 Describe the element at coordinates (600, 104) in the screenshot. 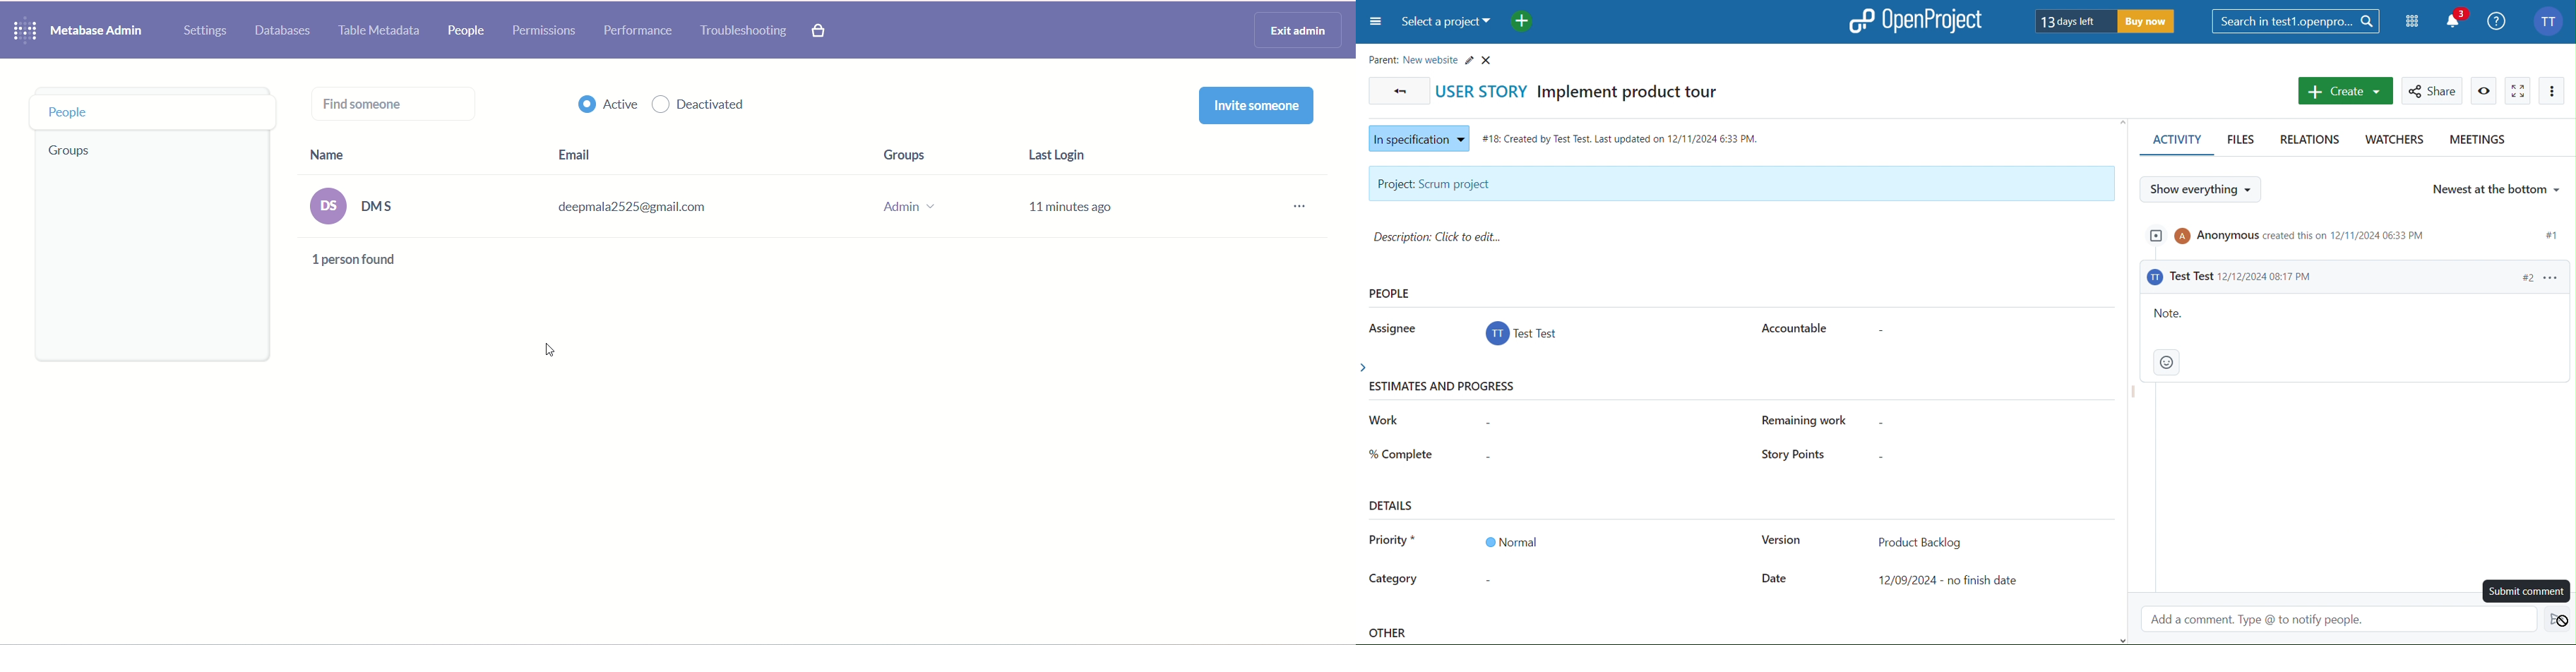

I see `active` at that location.